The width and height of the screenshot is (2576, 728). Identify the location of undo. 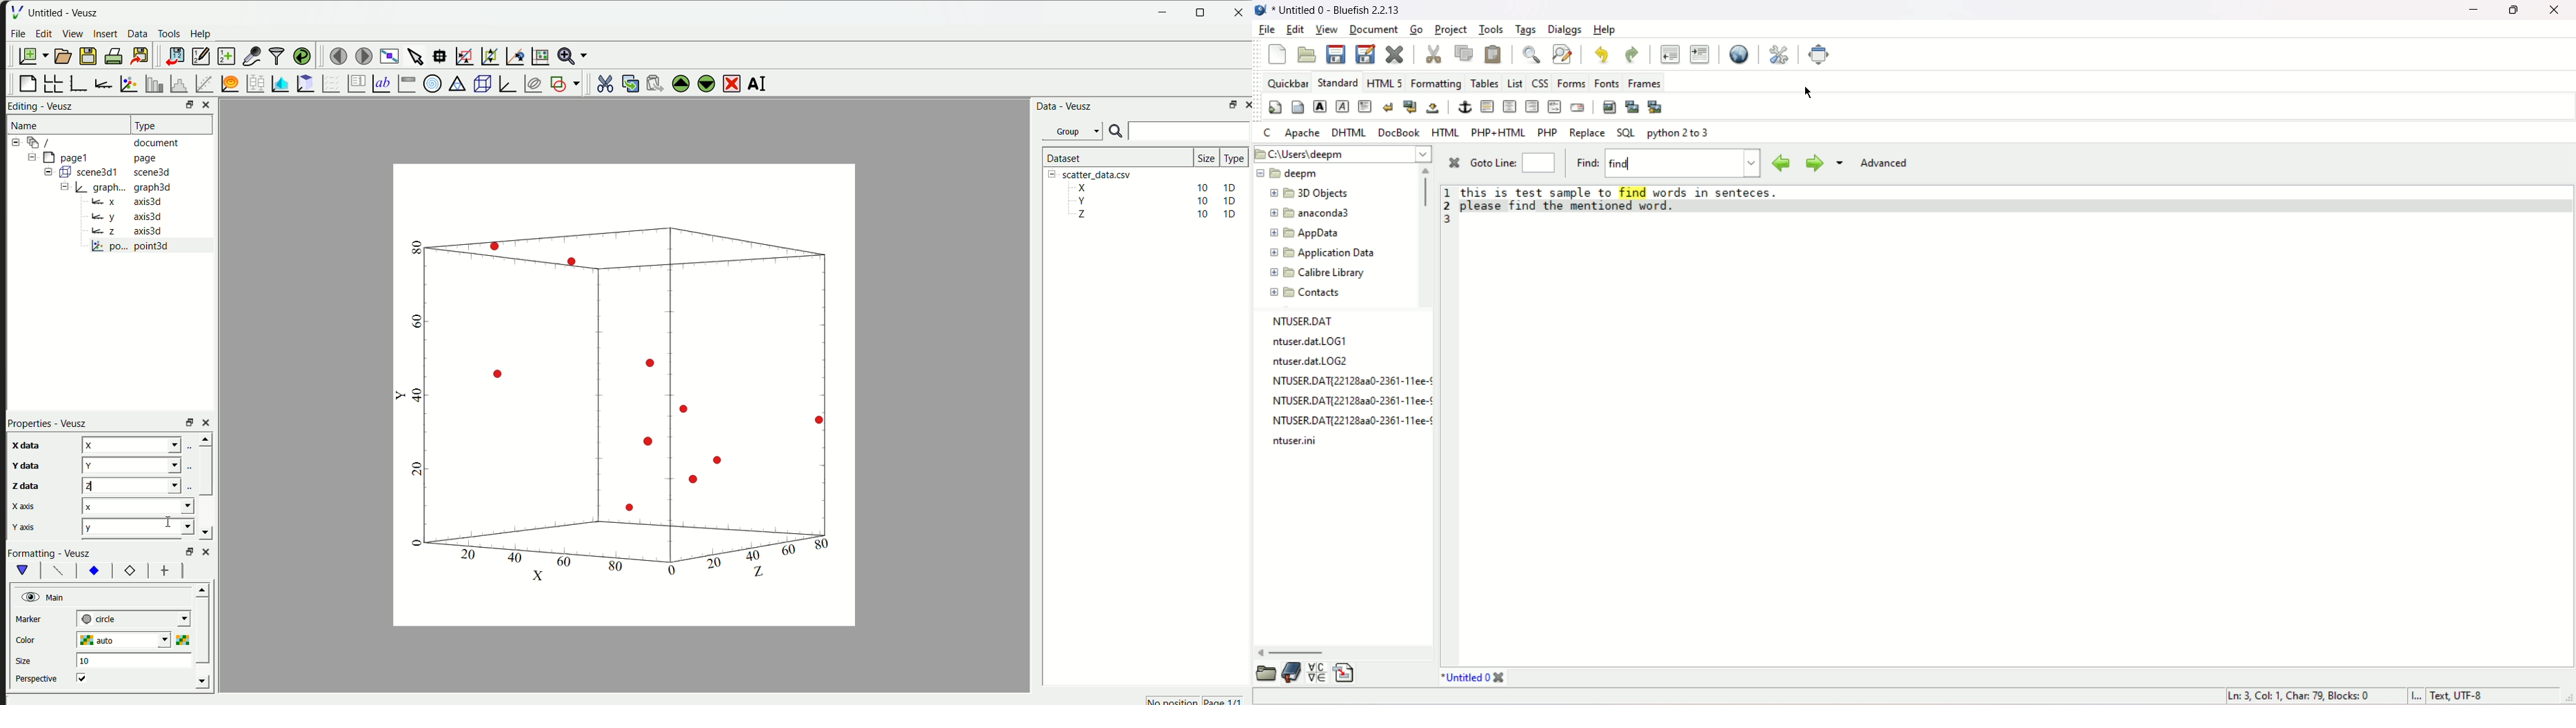
(1603, 54).